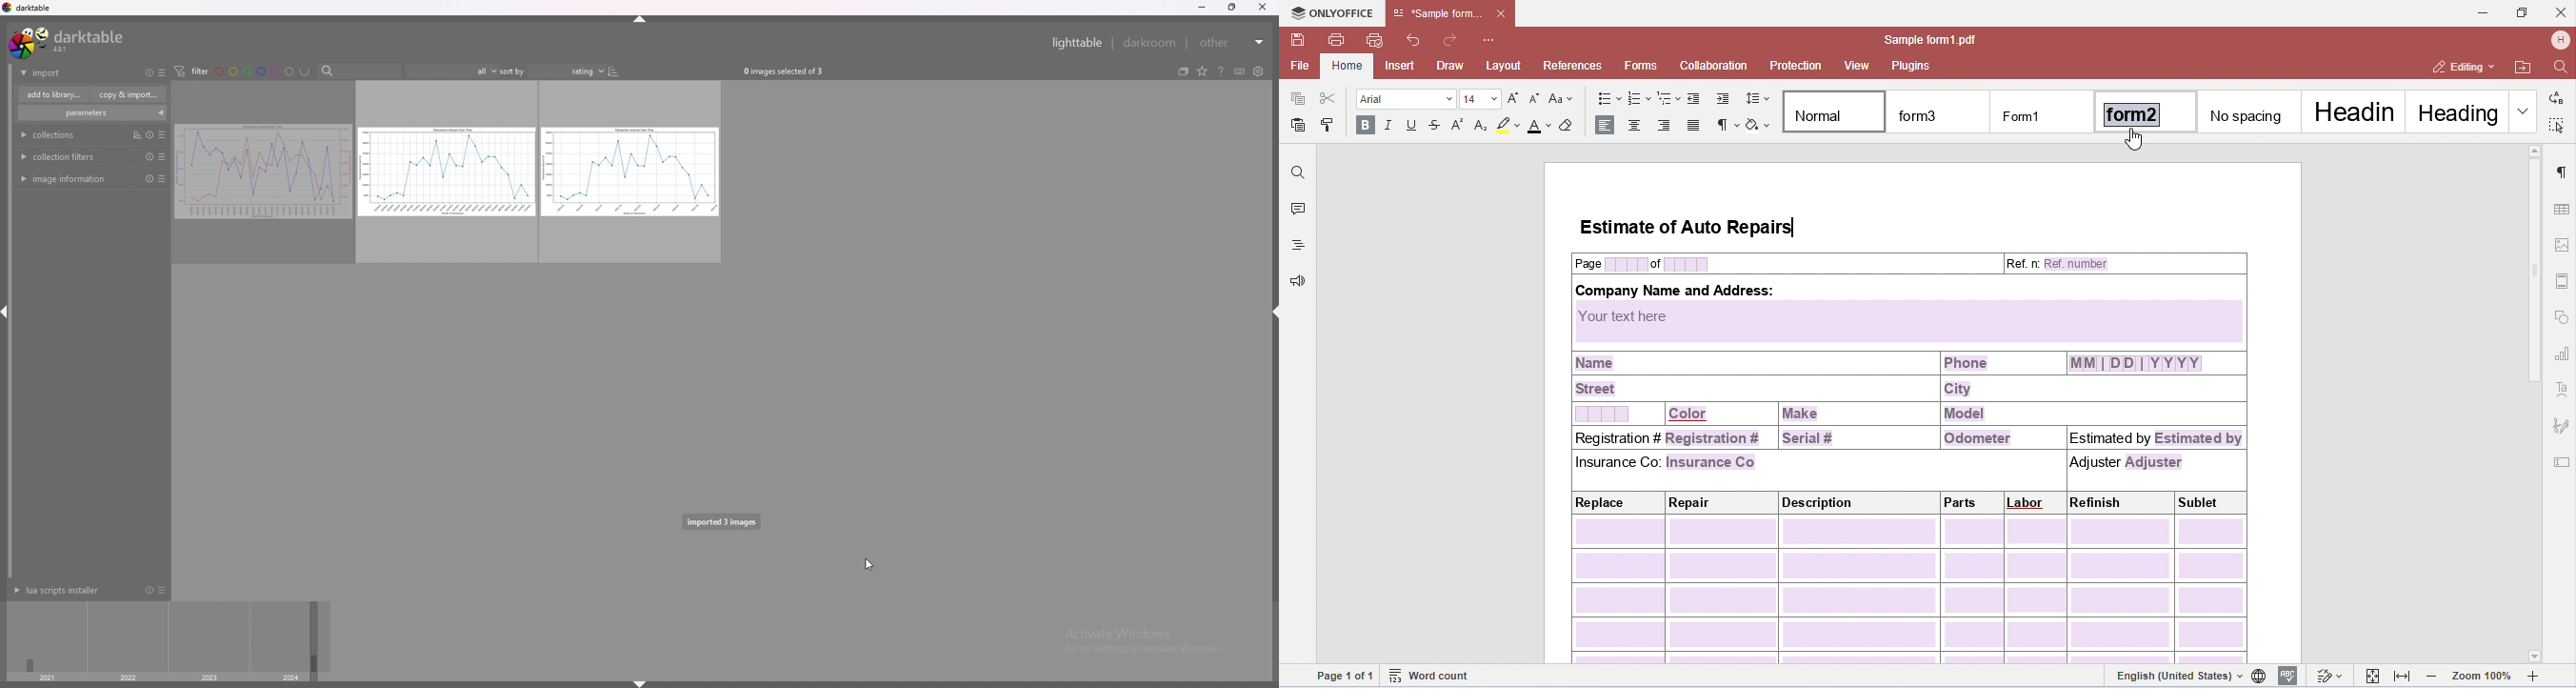 The width and height of the screenshot is (2576, 700). I want to click on 2021, so click(47, 677).